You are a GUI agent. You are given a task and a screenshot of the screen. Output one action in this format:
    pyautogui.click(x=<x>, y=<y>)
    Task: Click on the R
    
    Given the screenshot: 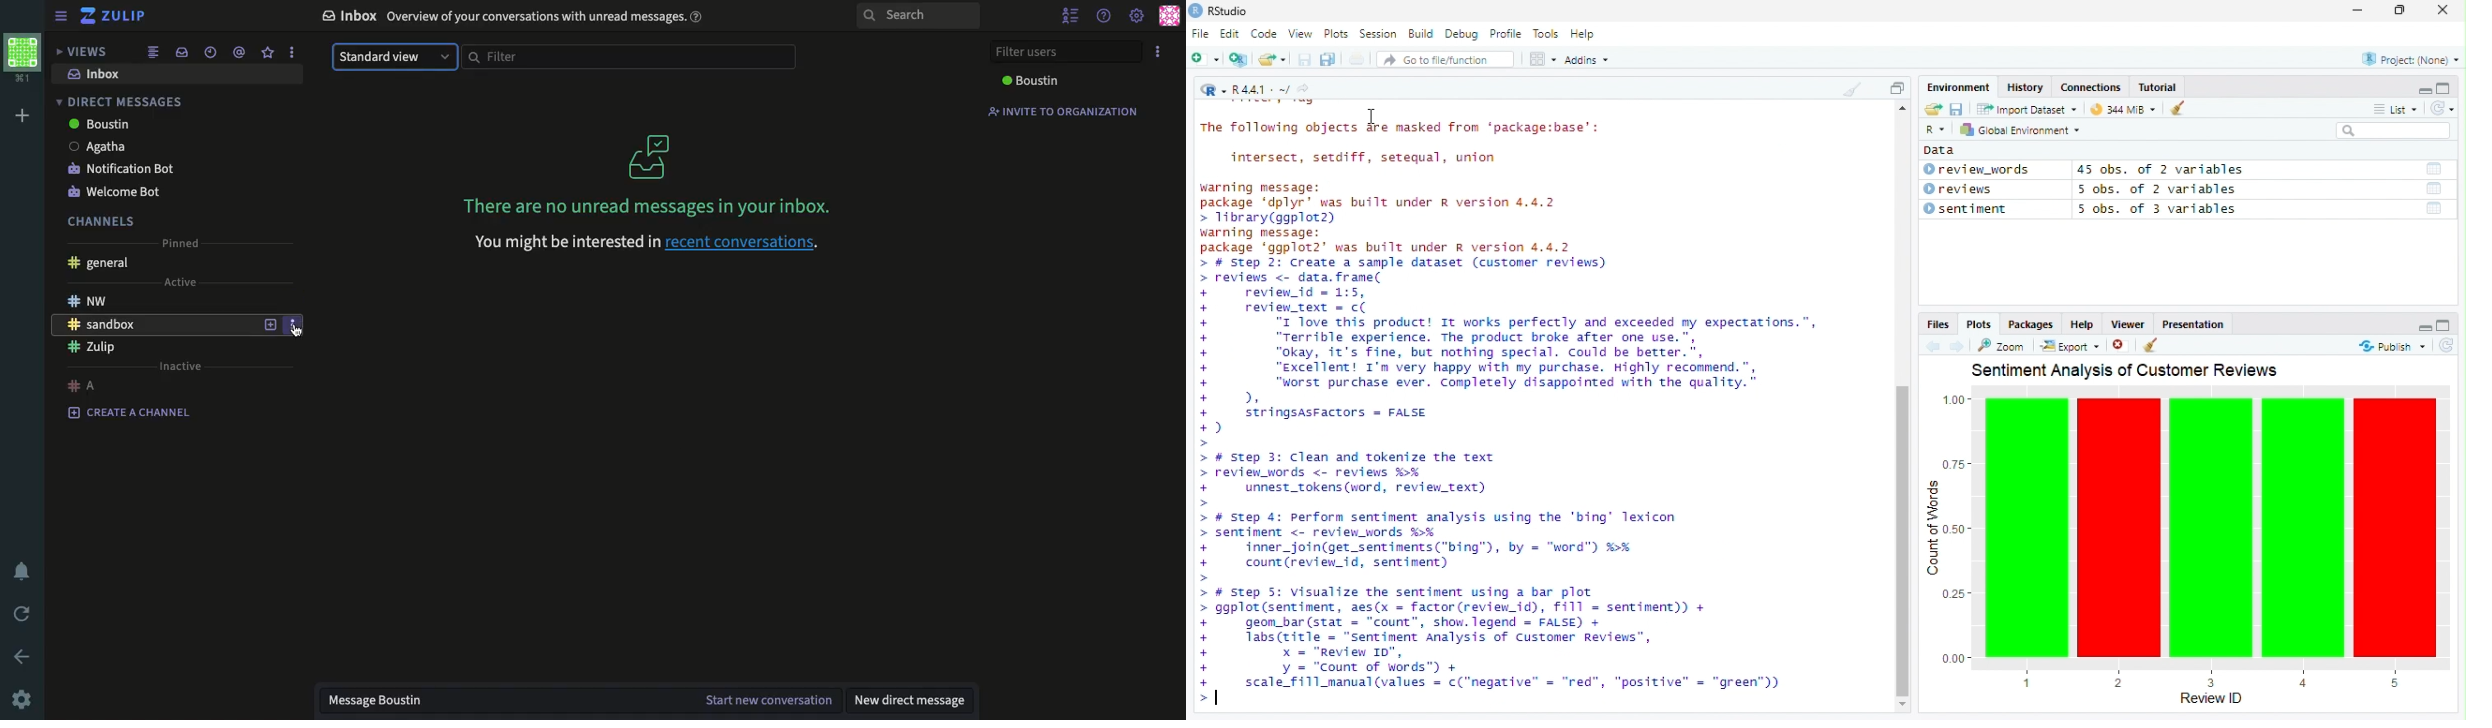 What is the action you would take?
    pyautogui.click(x=1213, y=89)
    